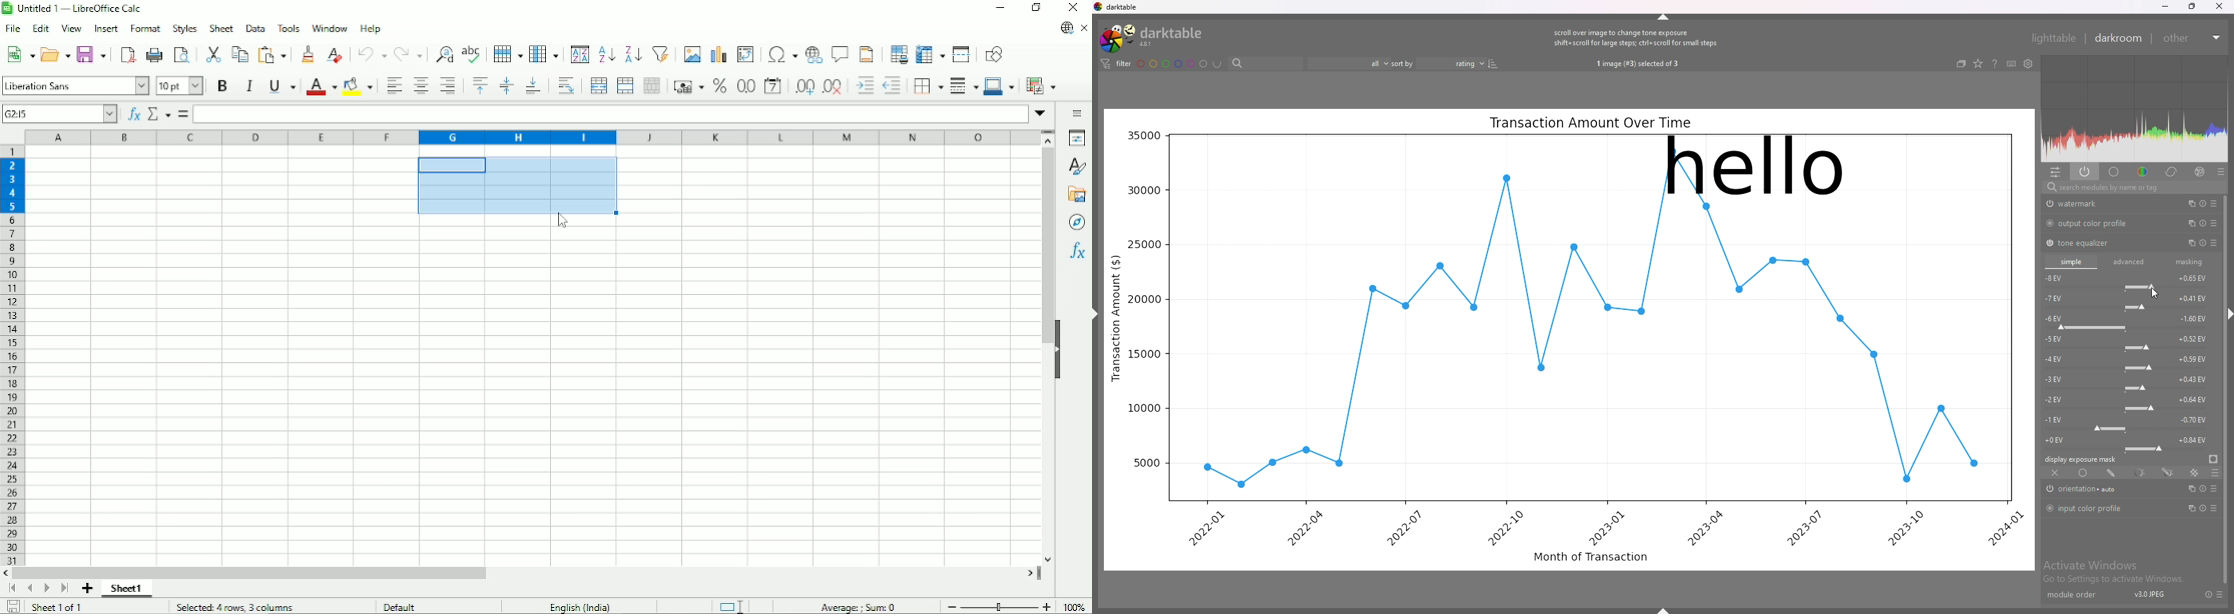 The width and height of the screenshot is (2240, 616). Describe the element at coordinates (804, 88) in the screenshot. I see `Add decimal place` at that location.